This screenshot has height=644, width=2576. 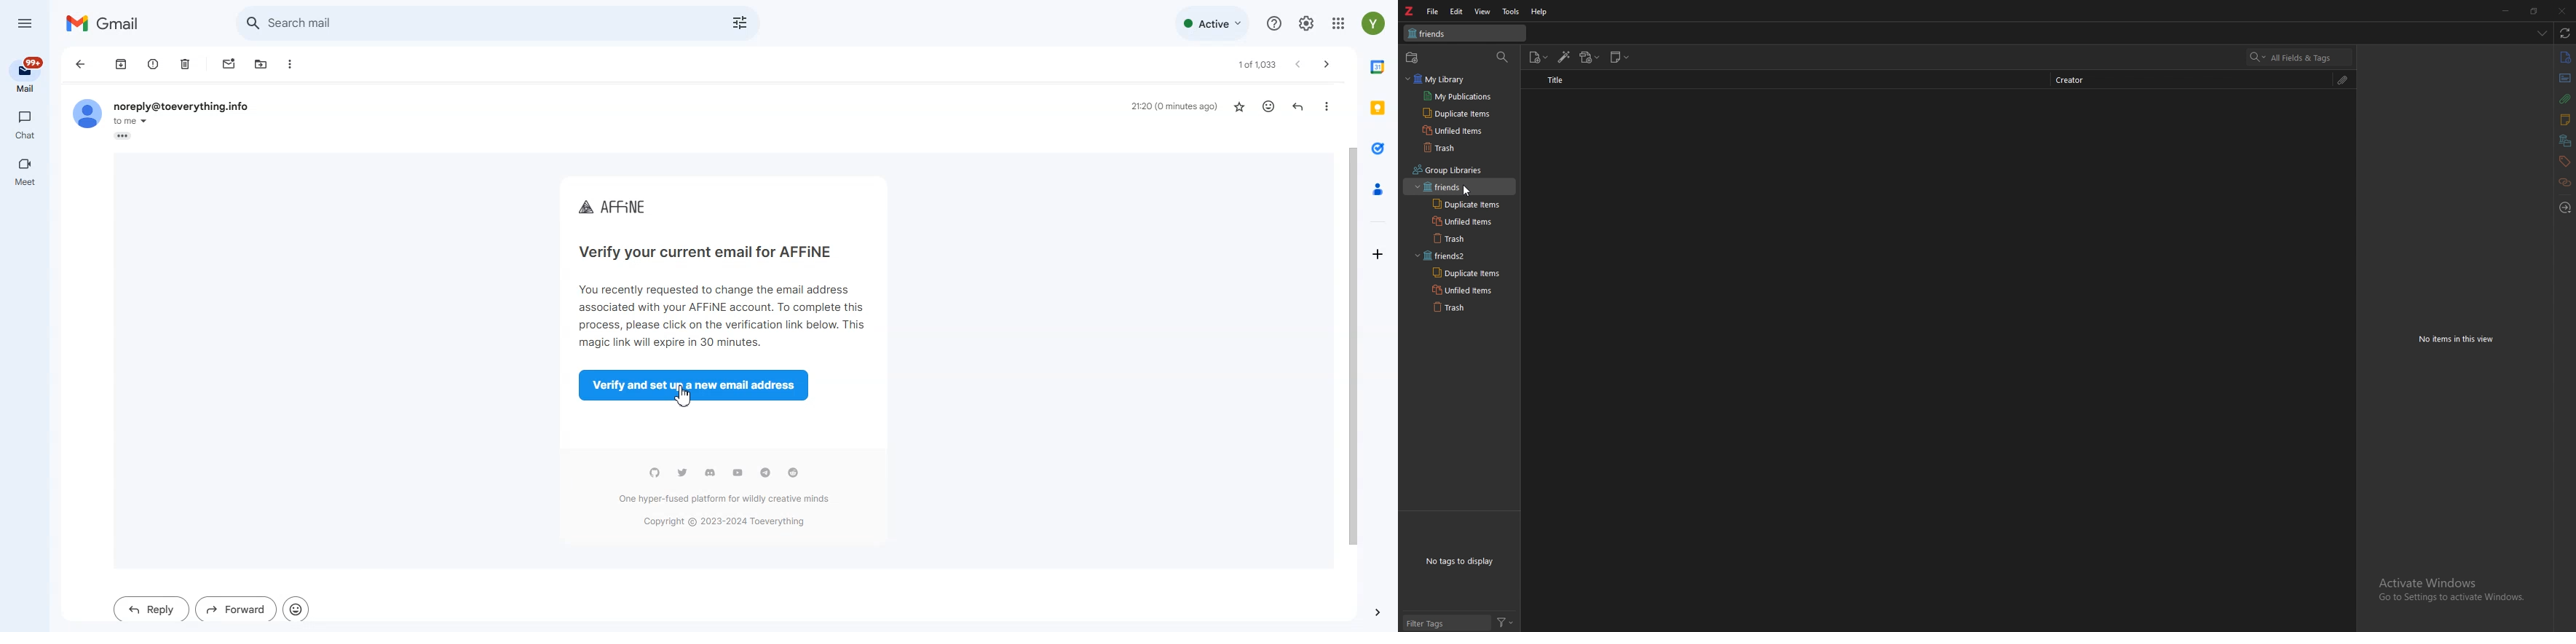 What do you see at coordinates (1565, 58) in the screenshot?
I see `add items by identifier` at bounding box center [1565, 58].